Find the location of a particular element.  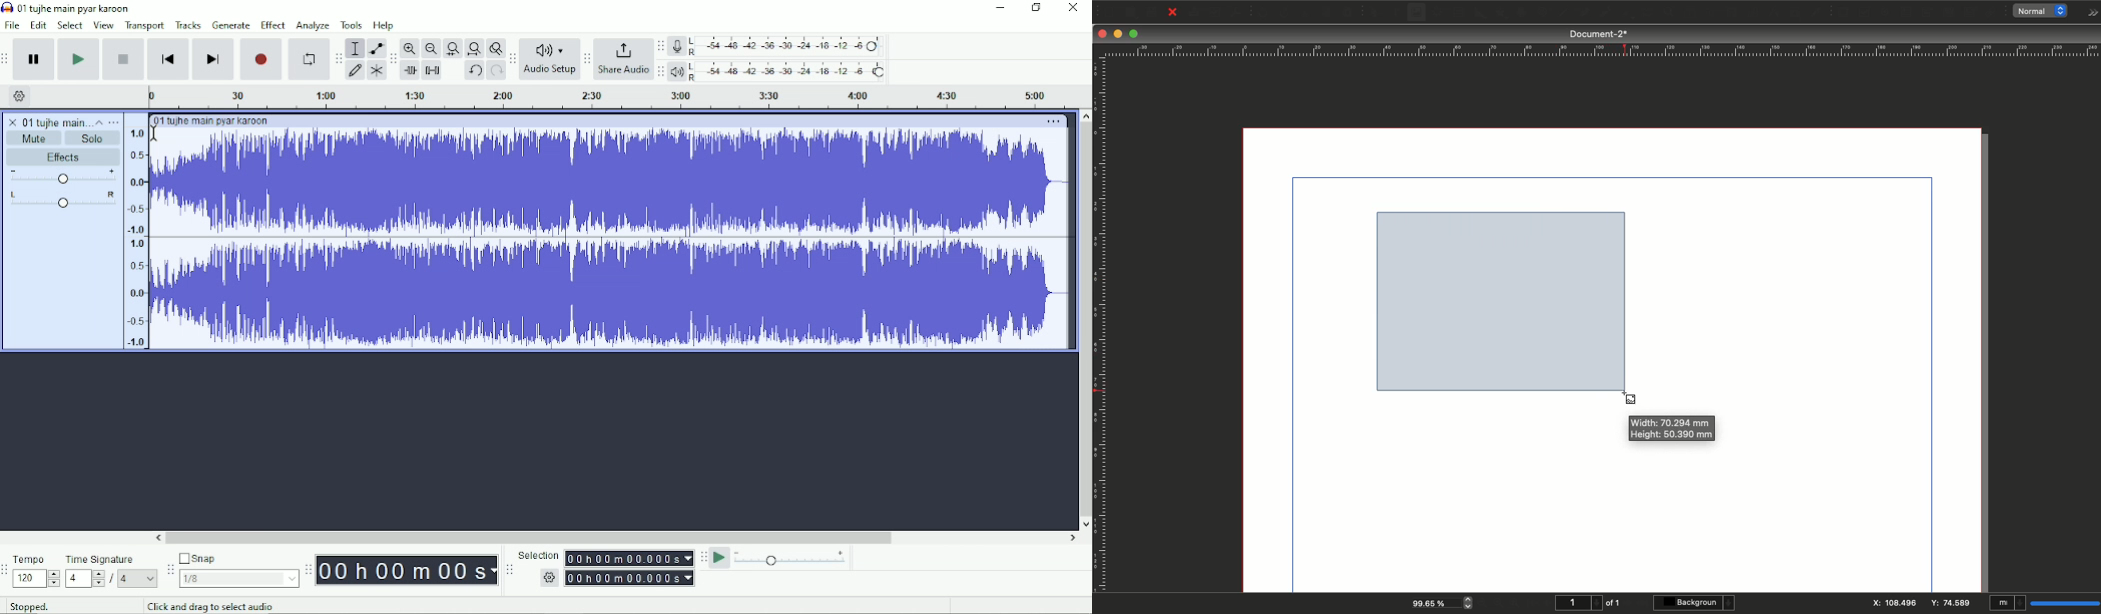

Bézier curve is located at coordinates (1583, 13).